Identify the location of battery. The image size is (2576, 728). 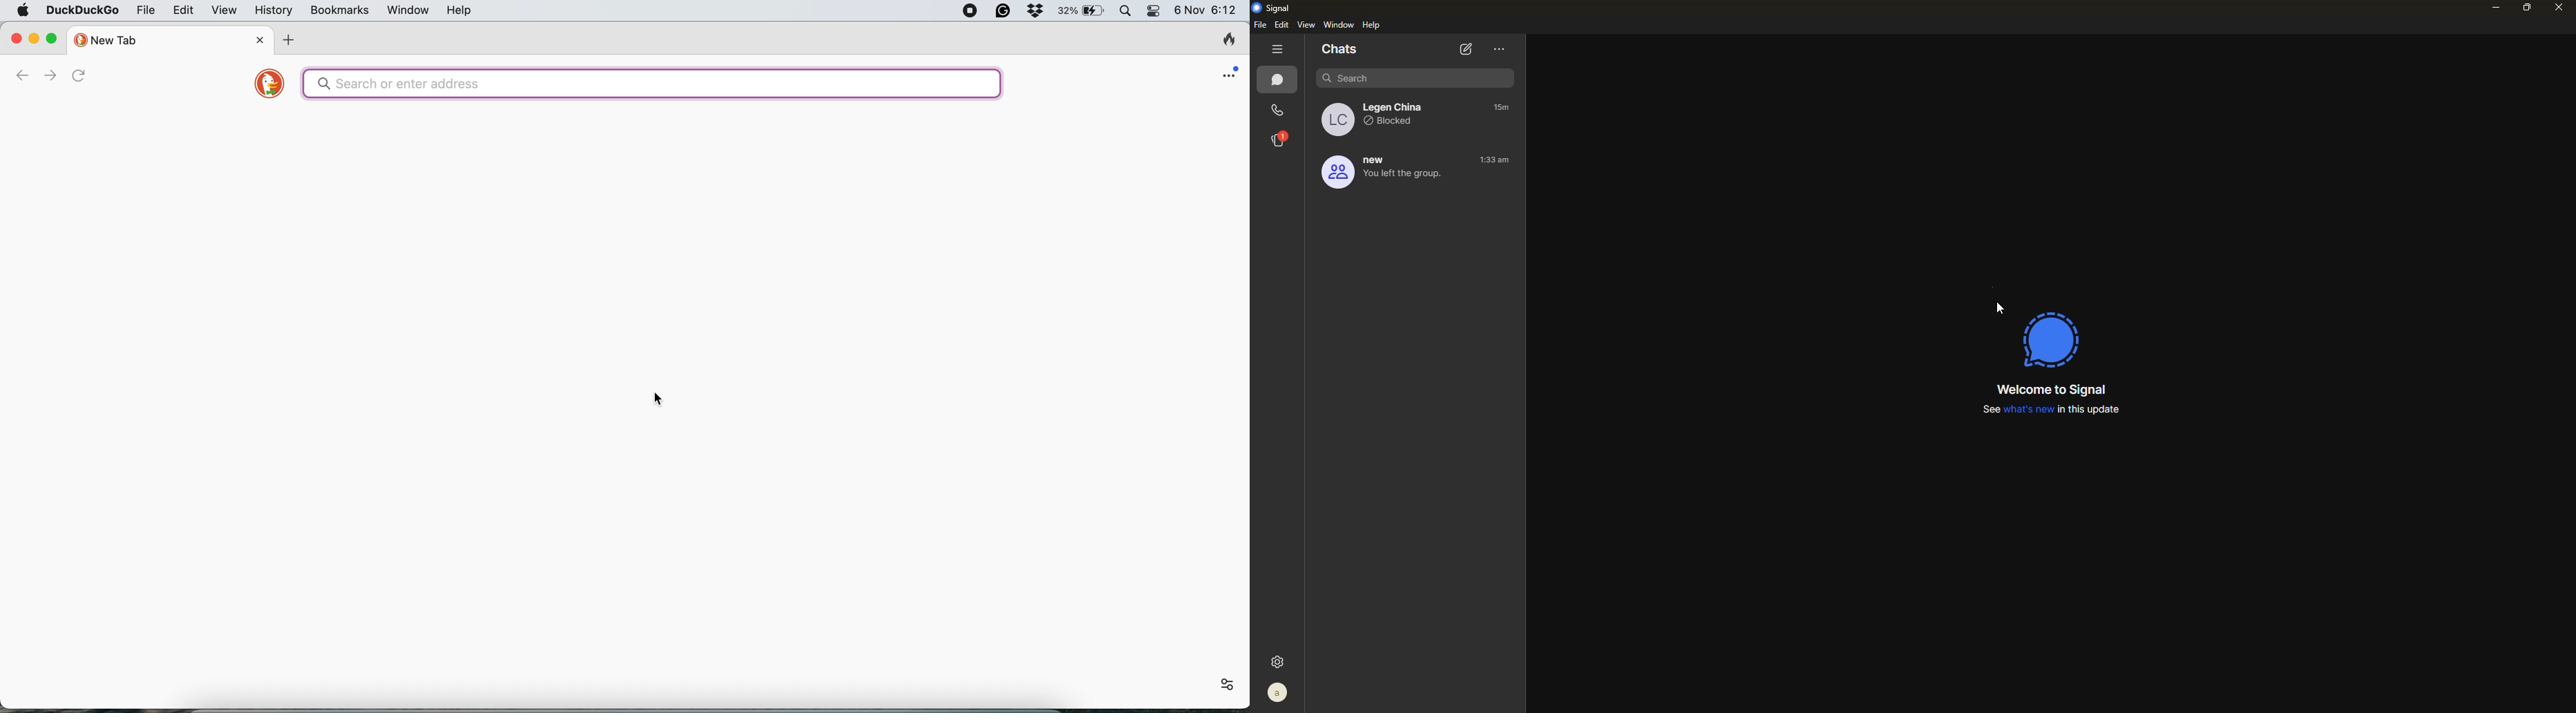
(1082, 11).